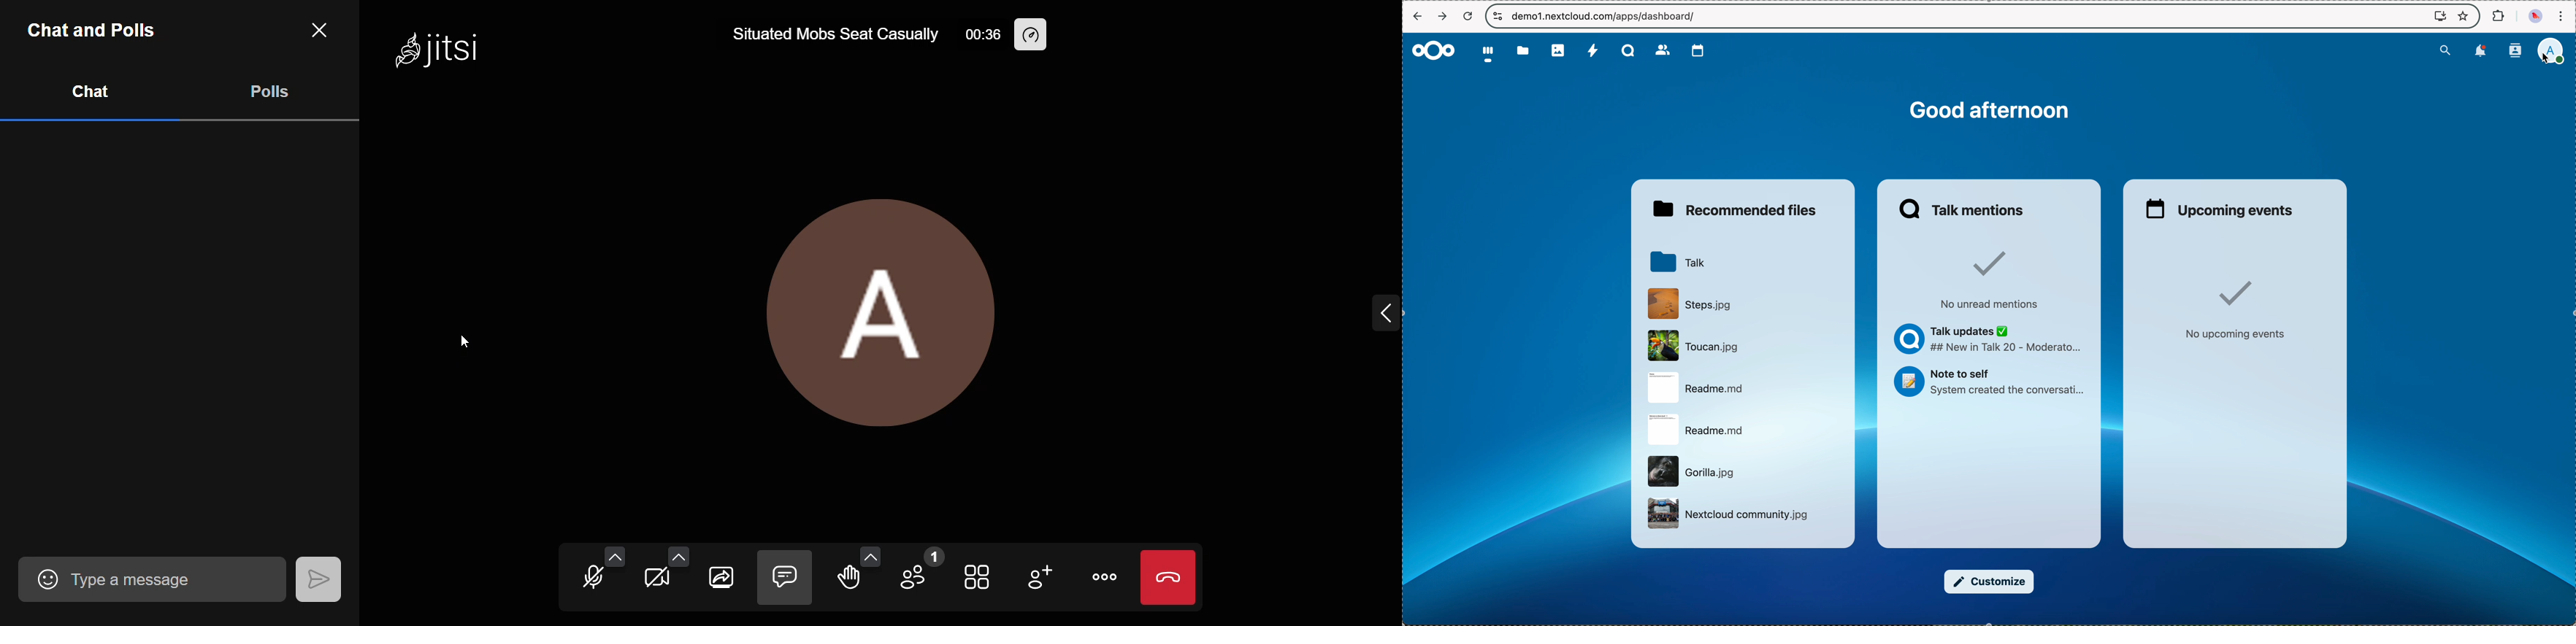 This screenshot has width=2576, height=644. Describe the element at coordinates (1558, 51) in the screenshot. I see `photos` at that location.